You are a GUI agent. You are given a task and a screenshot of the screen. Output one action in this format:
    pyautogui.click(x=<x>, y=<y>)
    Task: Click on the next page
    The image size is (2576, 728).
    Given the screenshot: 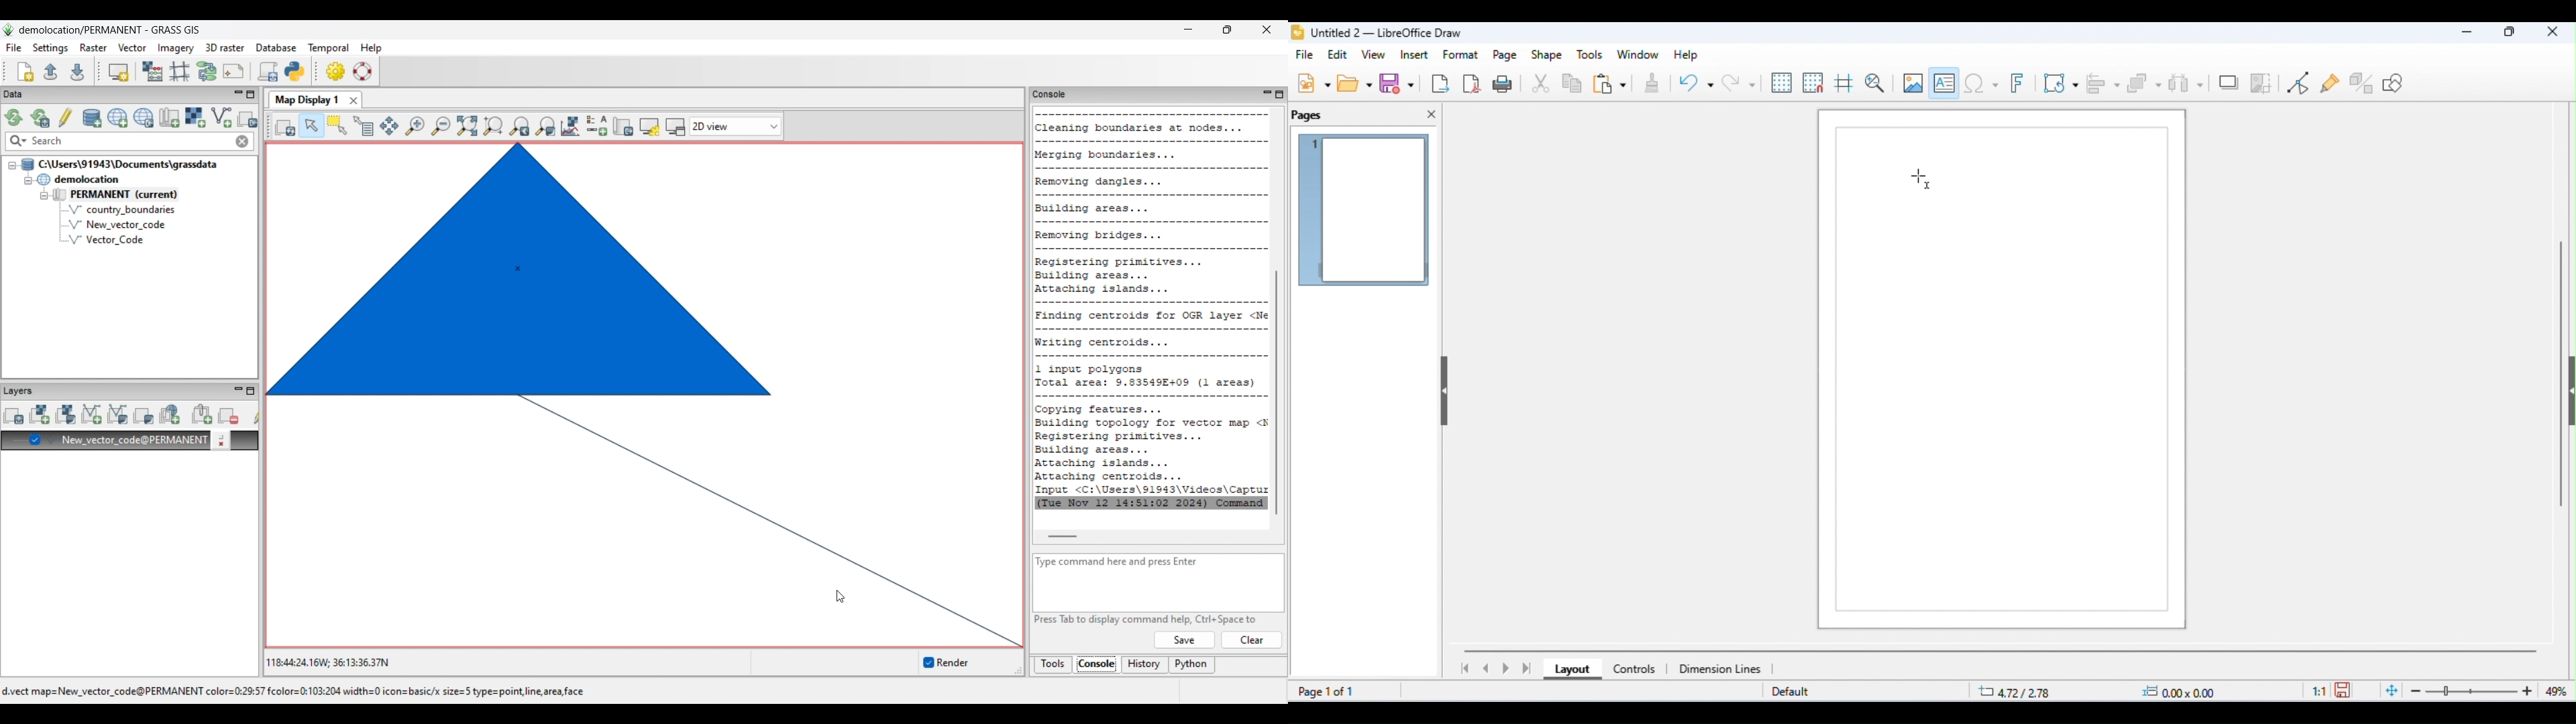 What is the action you would take?
    pyautogui.click(x=1508, y=669)
    